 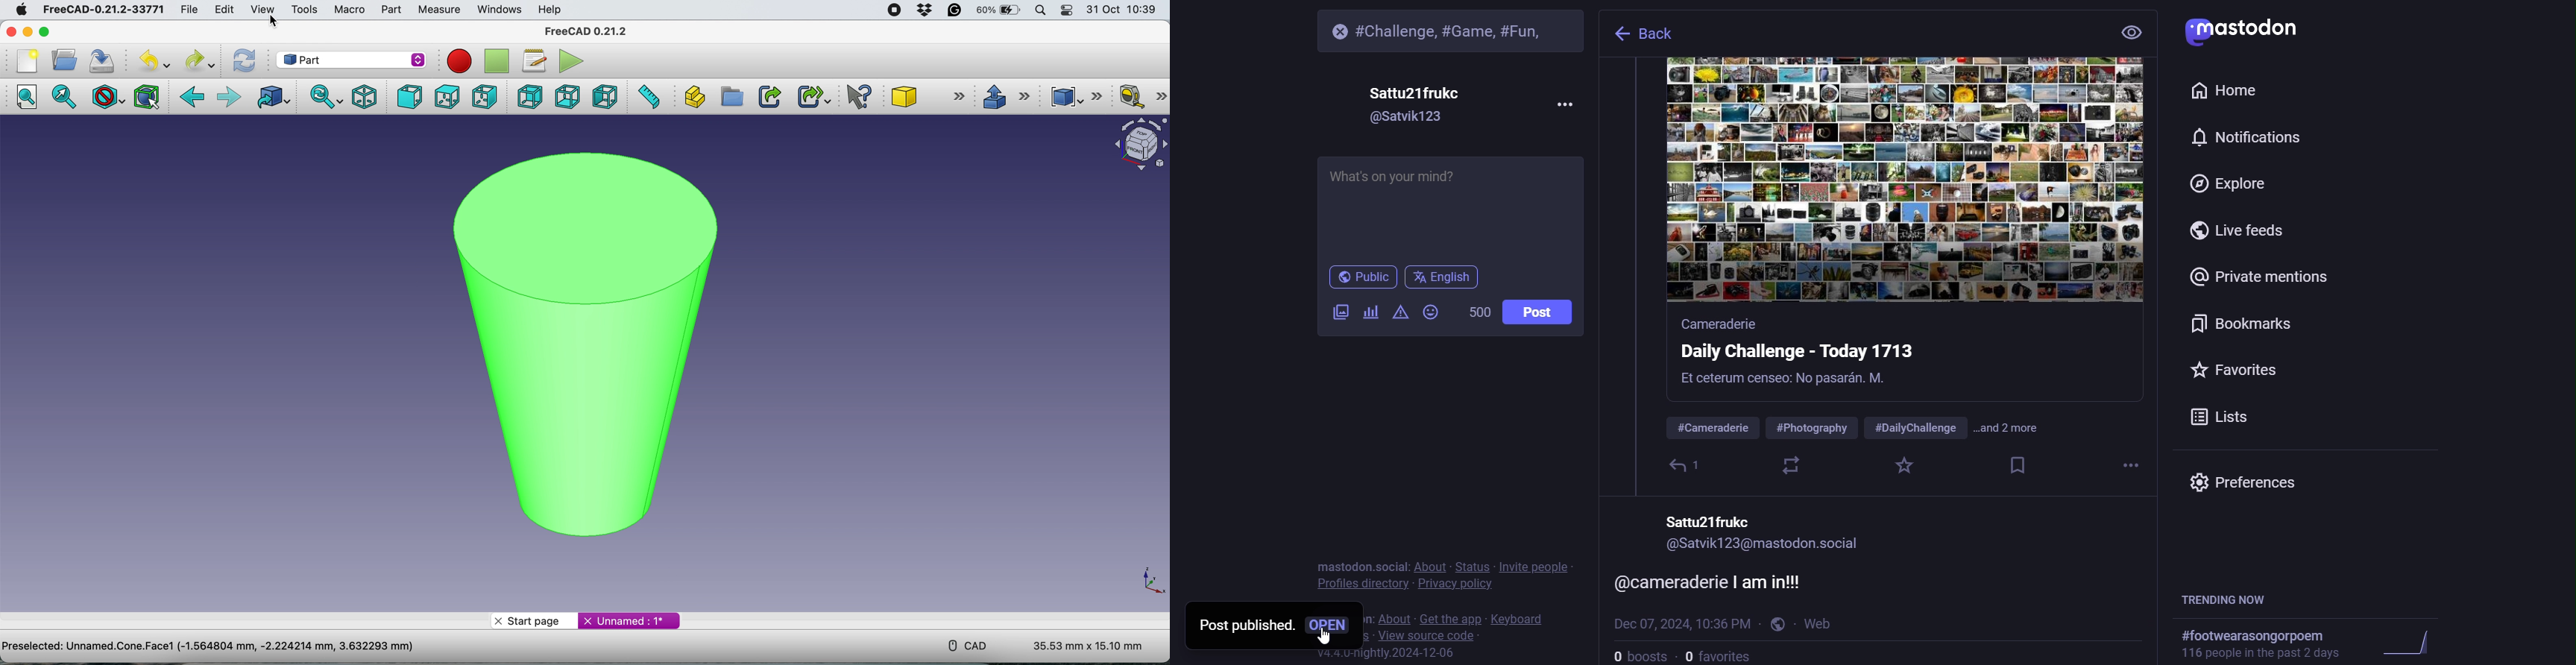 I want to click on right, so click(x=484, y=96).